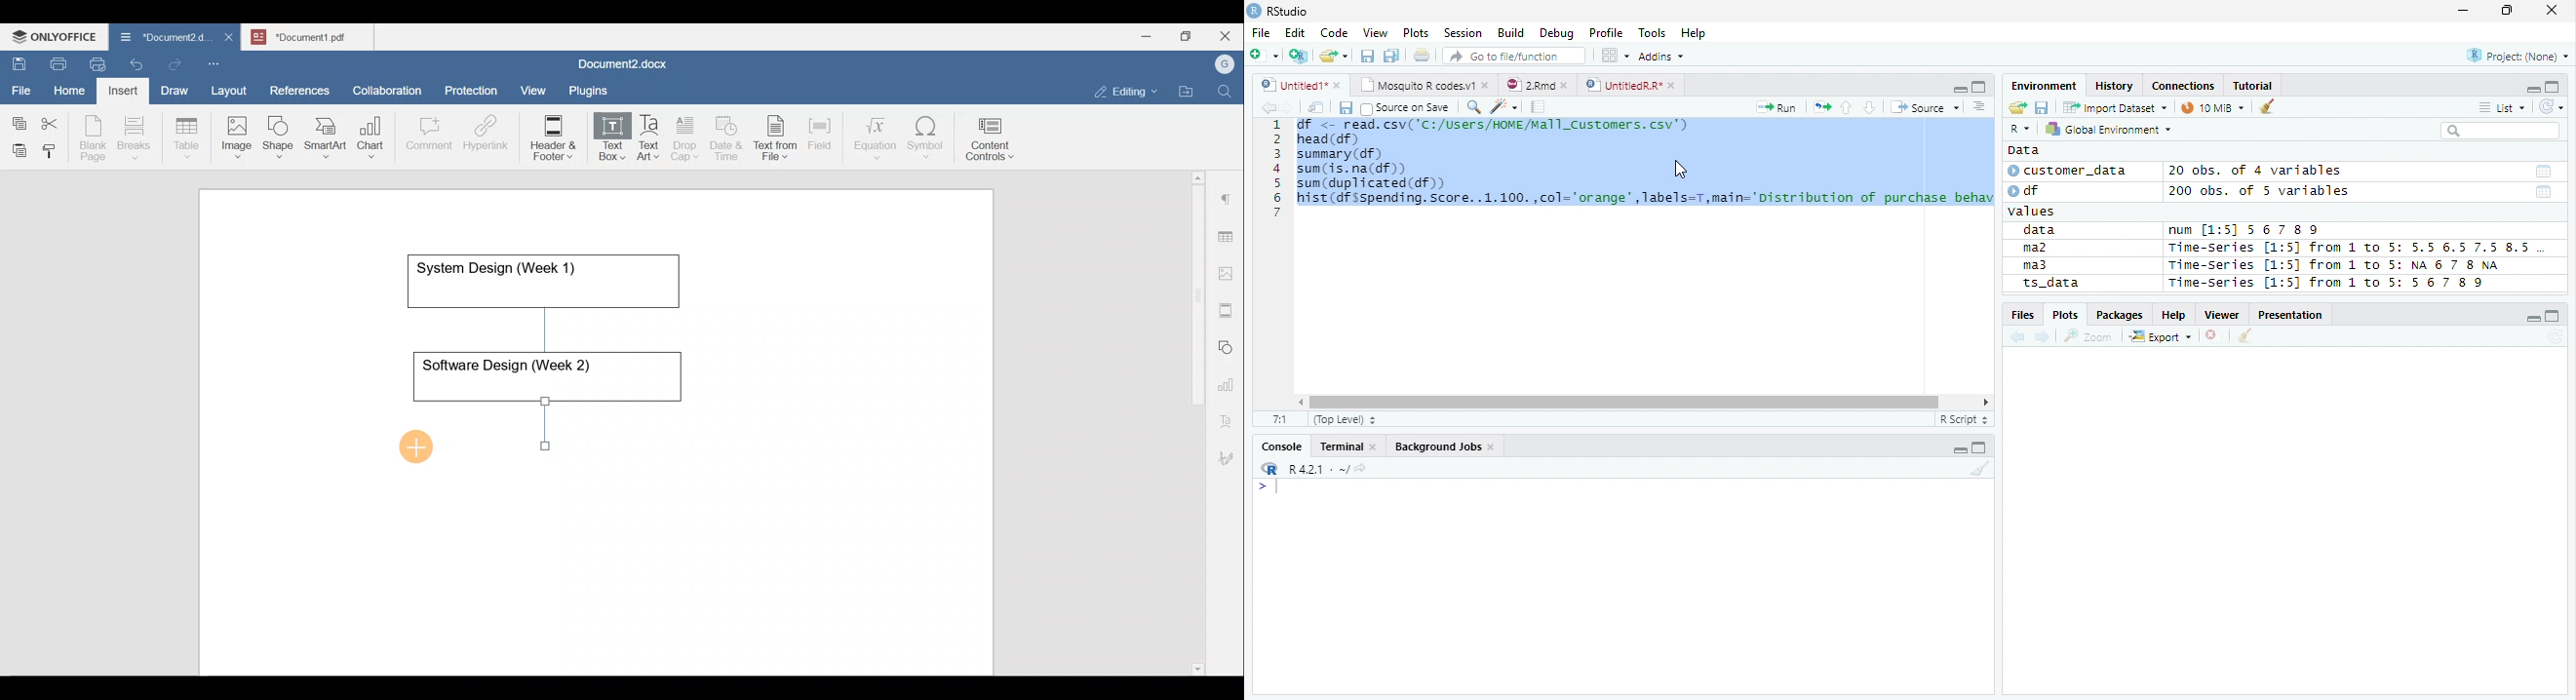  What do you see at coordinates (1391, 57) in the screenshot?
I see `Save all open documents` at bounding box center [1391, 57].